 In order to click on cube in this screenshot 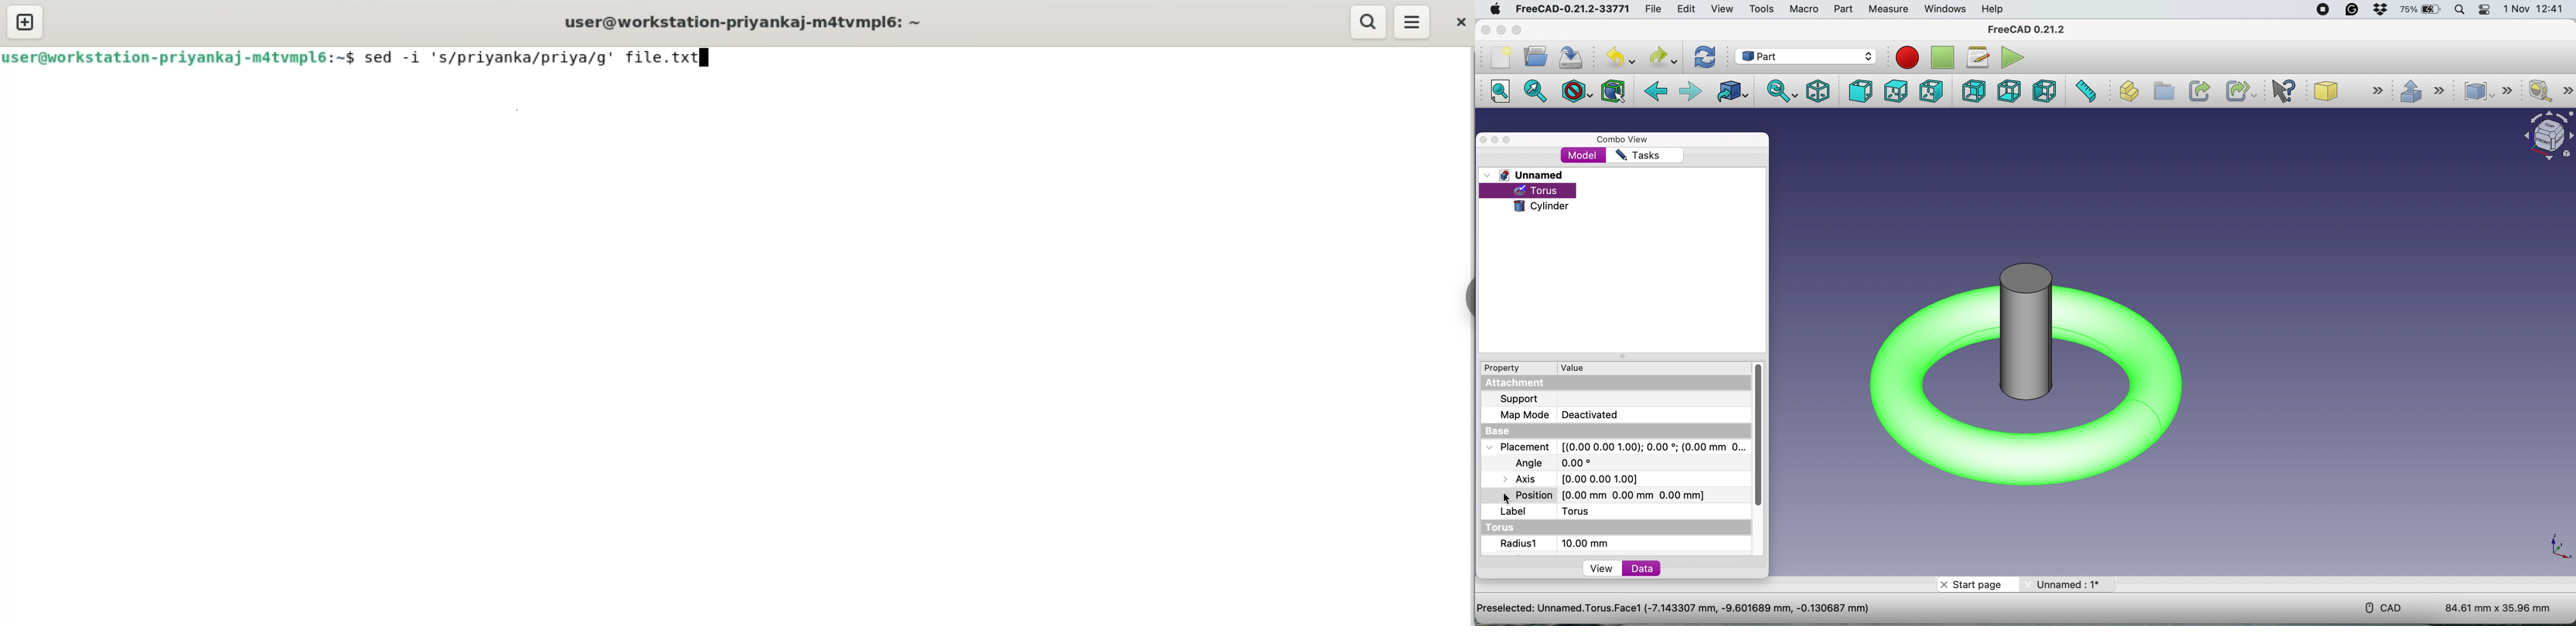, I will do `click(2352, 91)`.